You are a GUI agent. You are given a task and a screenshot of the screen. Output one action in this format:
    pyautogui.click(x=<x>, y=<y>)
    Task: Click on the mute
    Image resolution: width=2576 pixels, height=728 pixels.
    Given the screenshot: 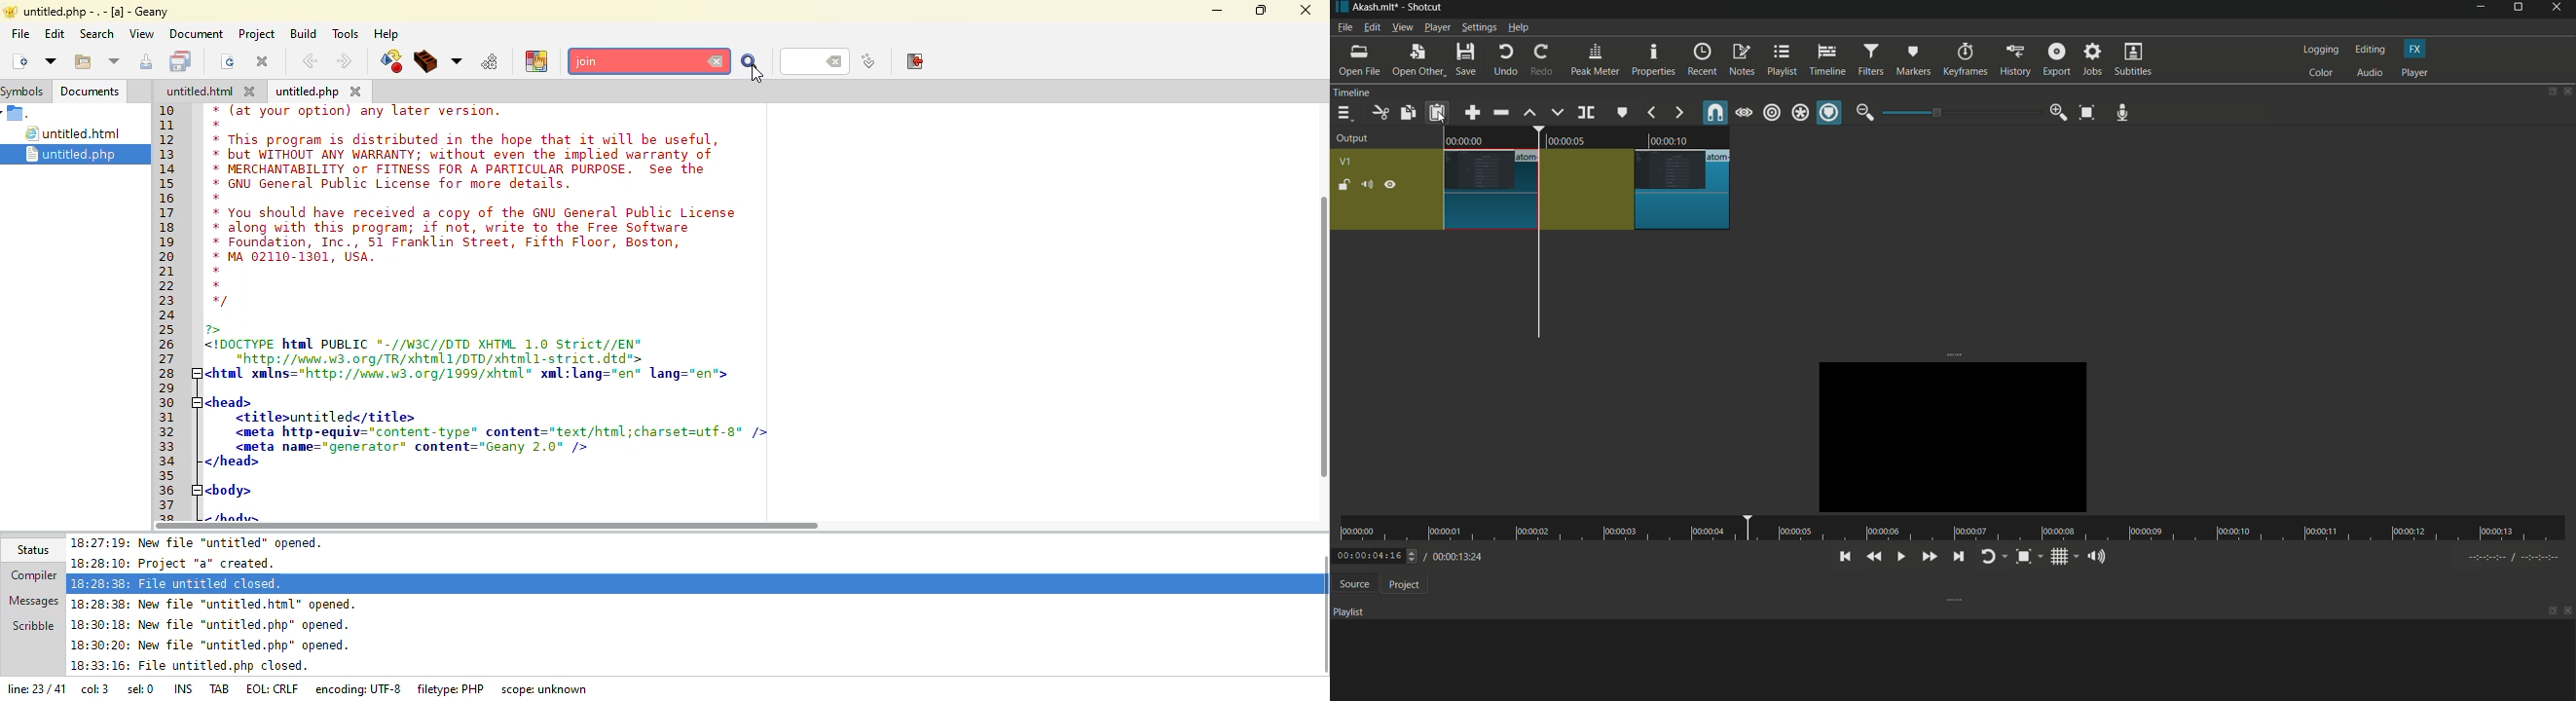 What is the action you would take?
    pyautogui.click(x=1366, y=184)
    